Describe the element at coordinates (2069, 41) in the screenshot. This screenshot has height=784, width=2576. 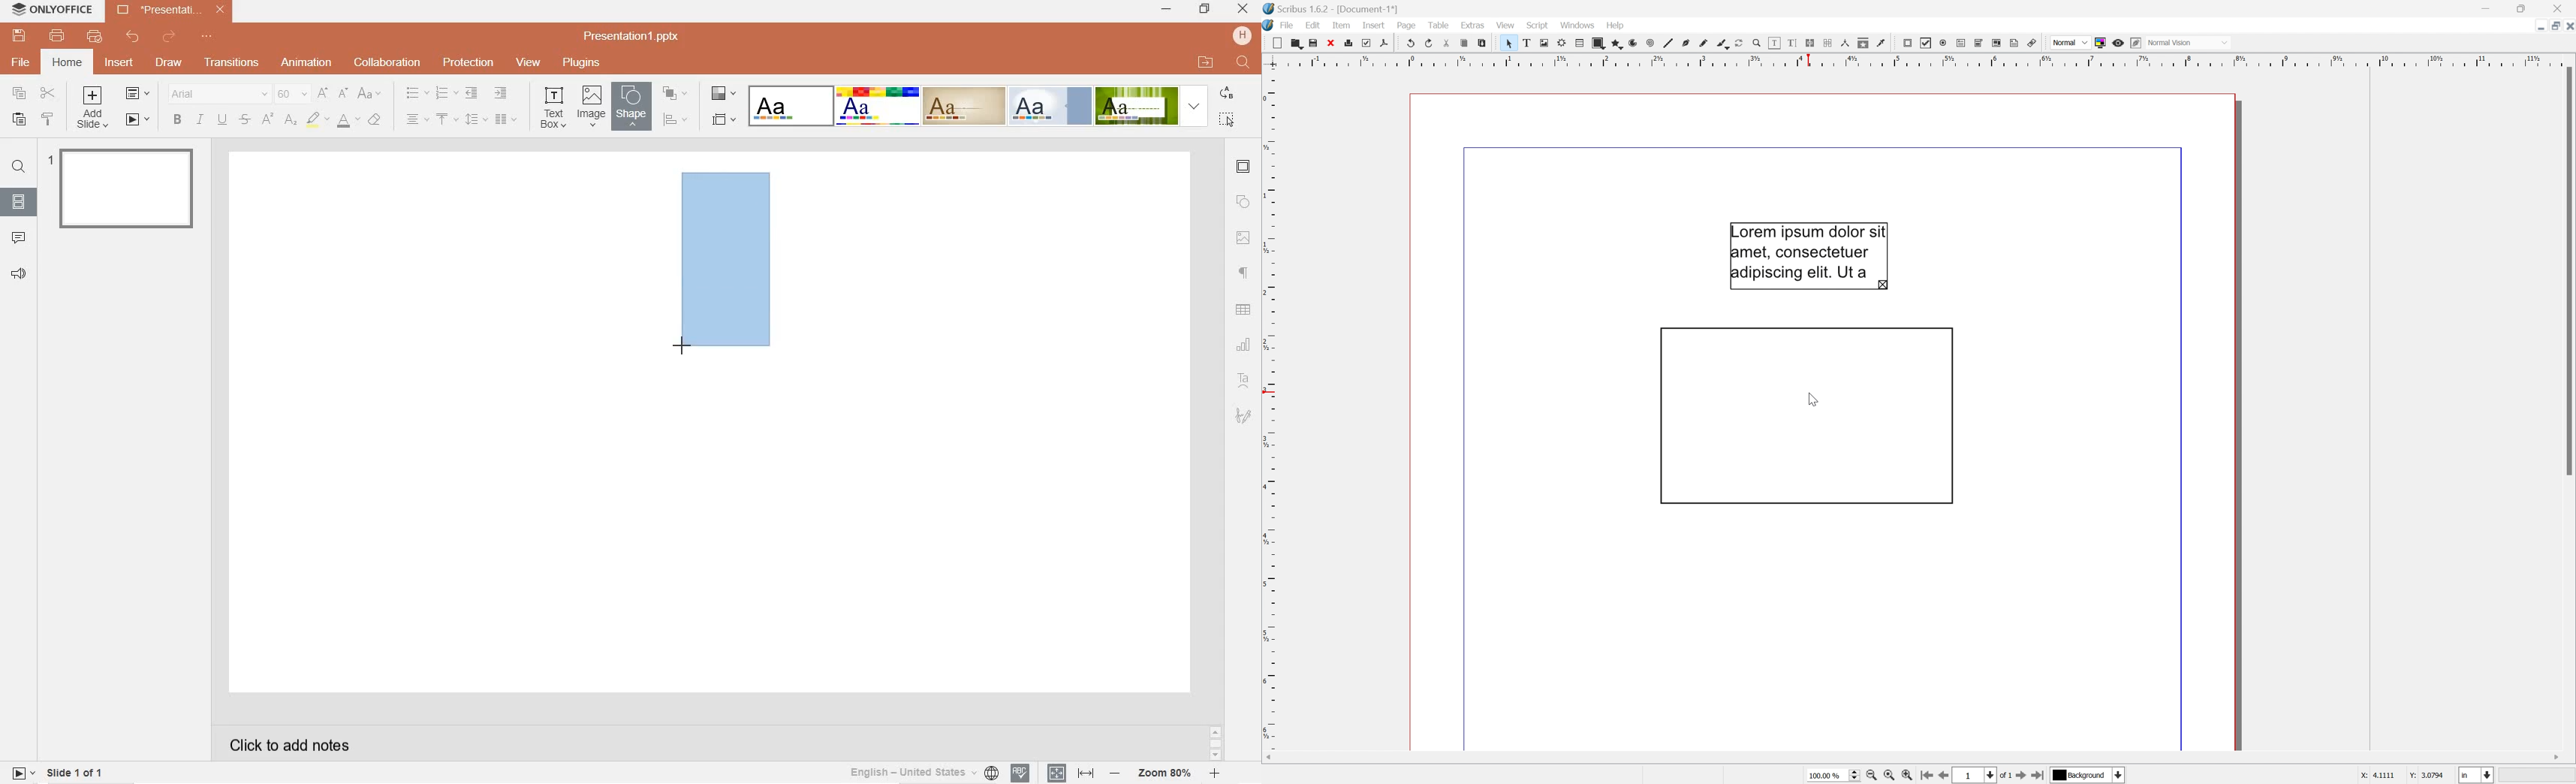
I see `Normal` at that location.